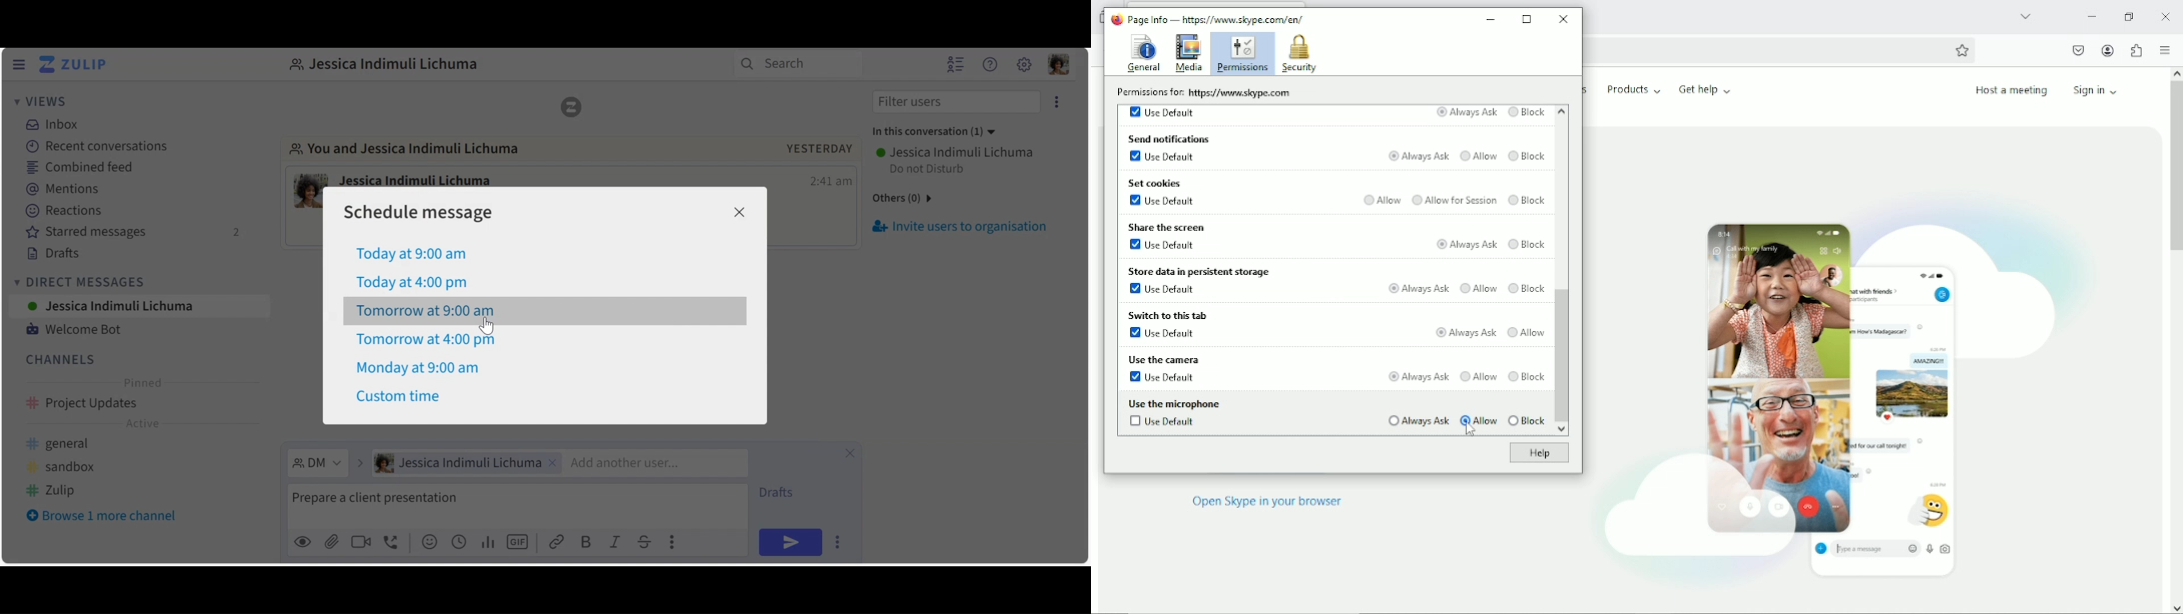 This screenshot has height=616, width=2184. What do you see at coordinates (2091, 16) in the screenshot?
I see `Minimize` at bounding box center [2091, 16].